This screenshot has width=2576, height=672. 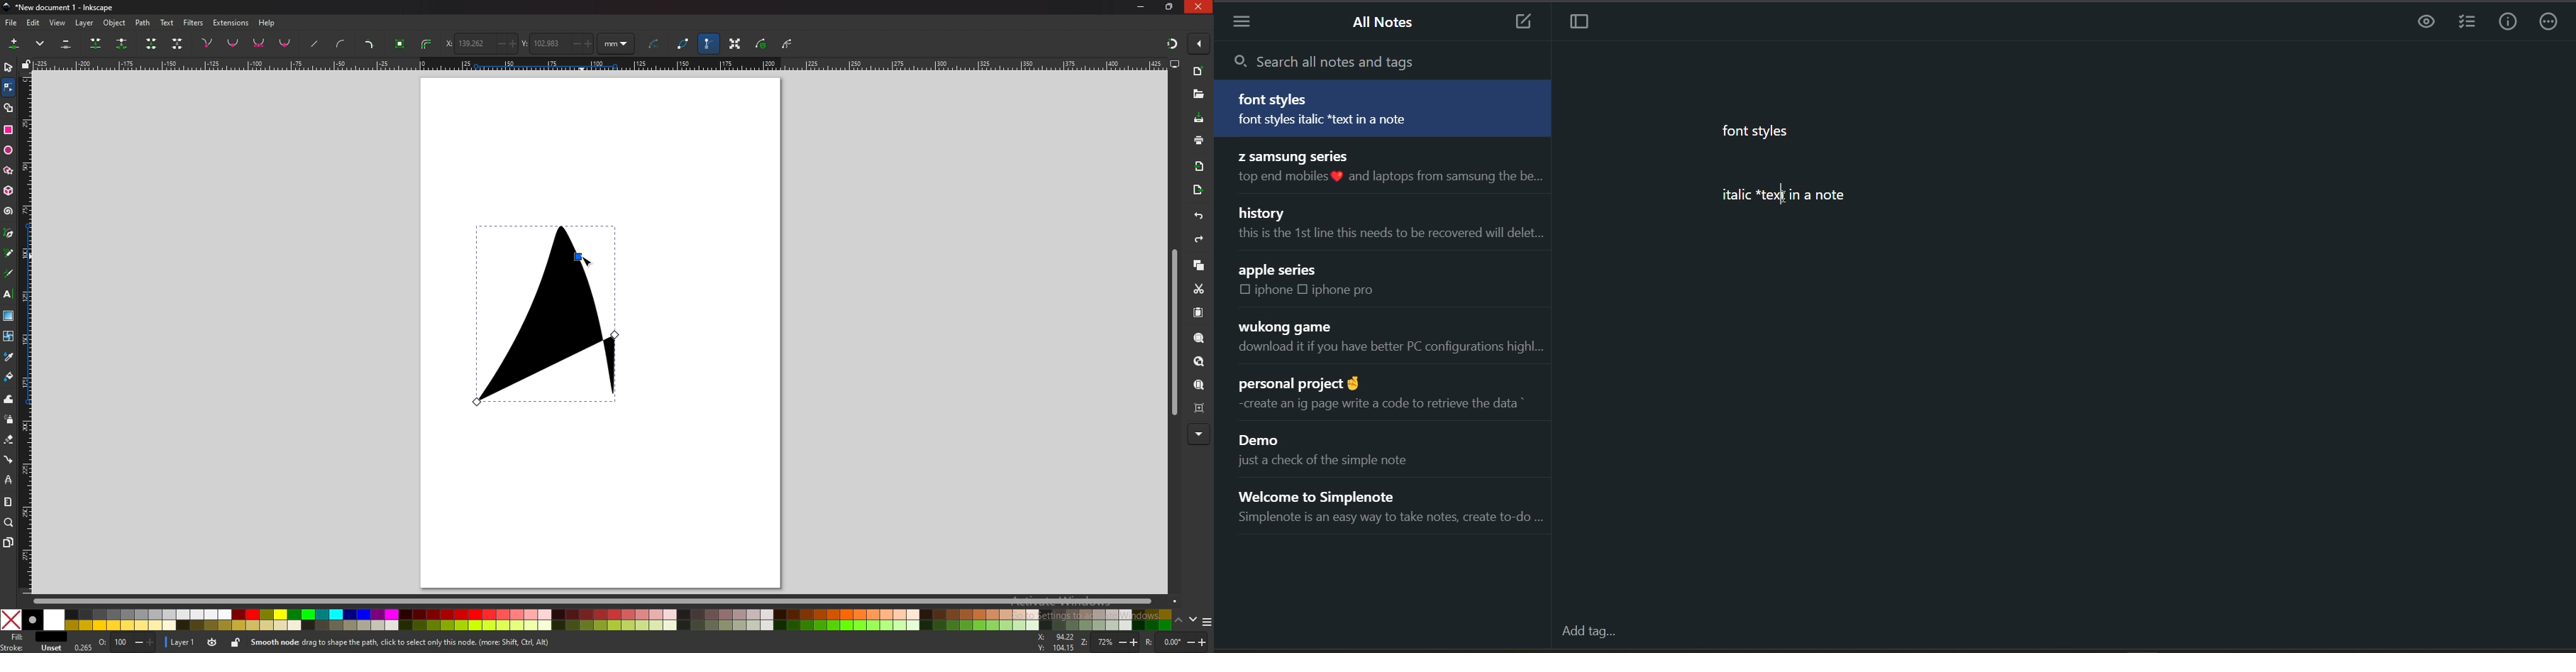 What do you see at coordinates (1385, 397) in the screenshot?
I see `note title and preview` at bounding box center [1385, 397].